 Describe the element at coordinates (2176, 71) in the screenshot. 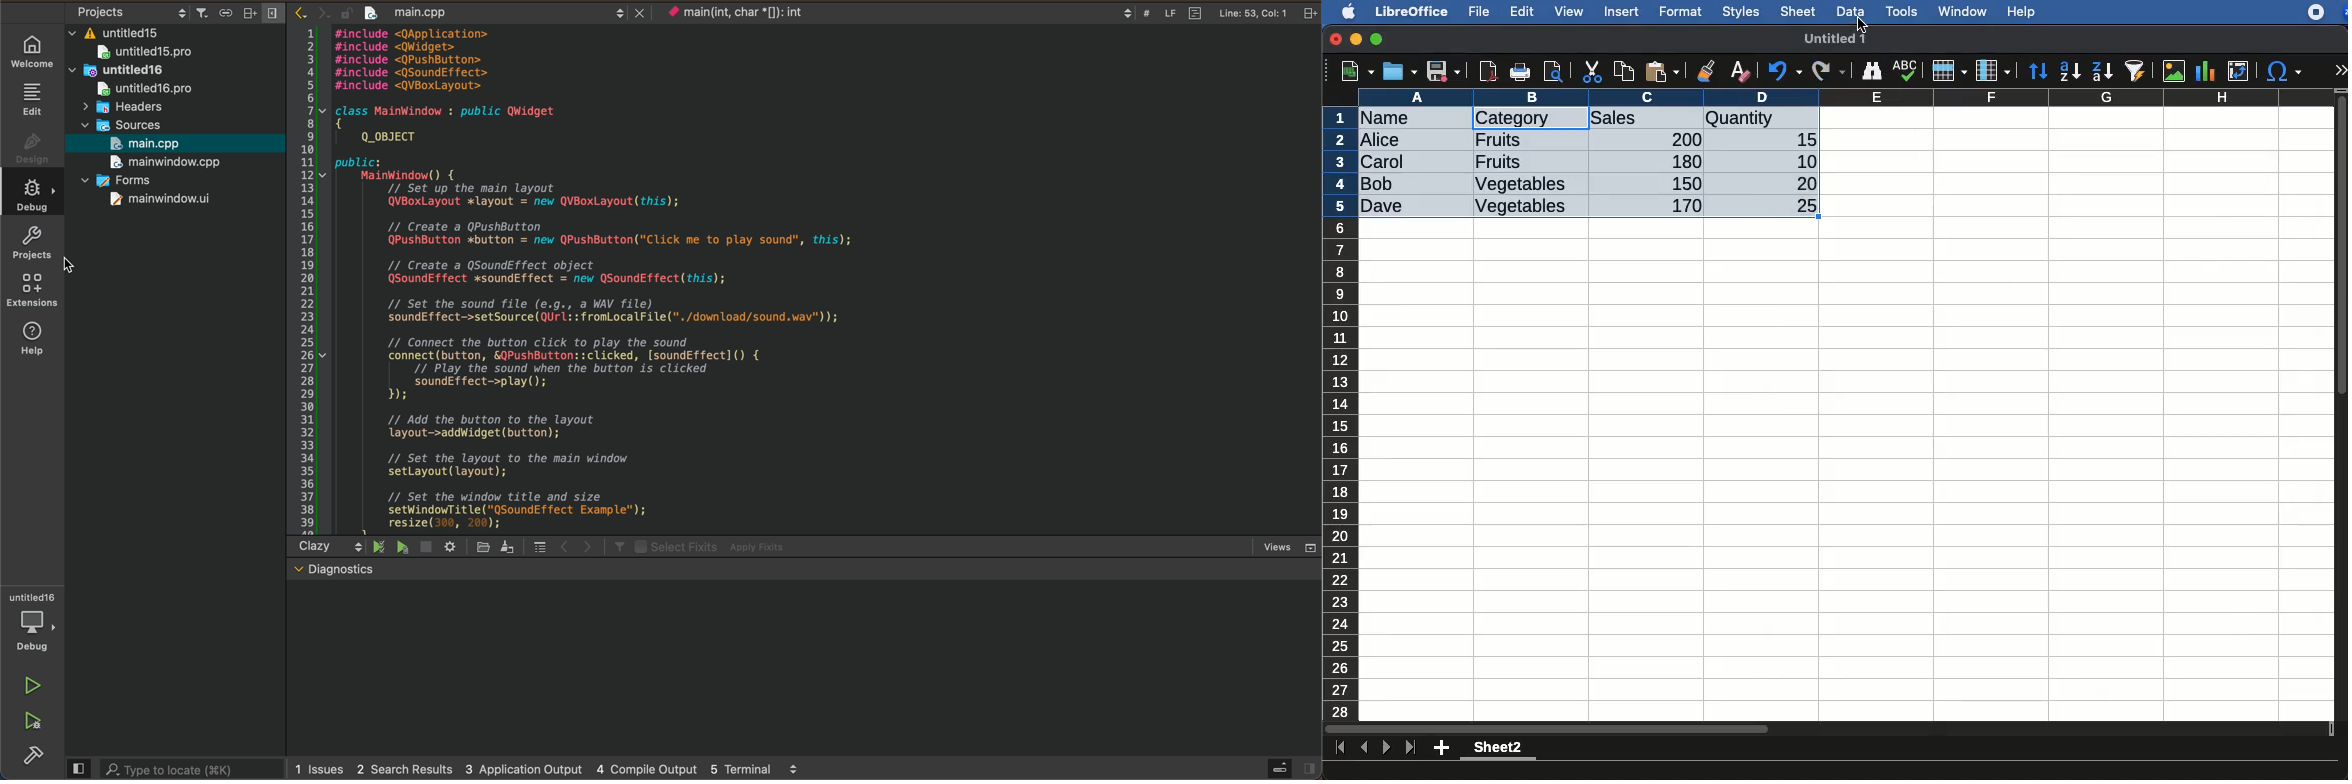

I see `image` at that location.